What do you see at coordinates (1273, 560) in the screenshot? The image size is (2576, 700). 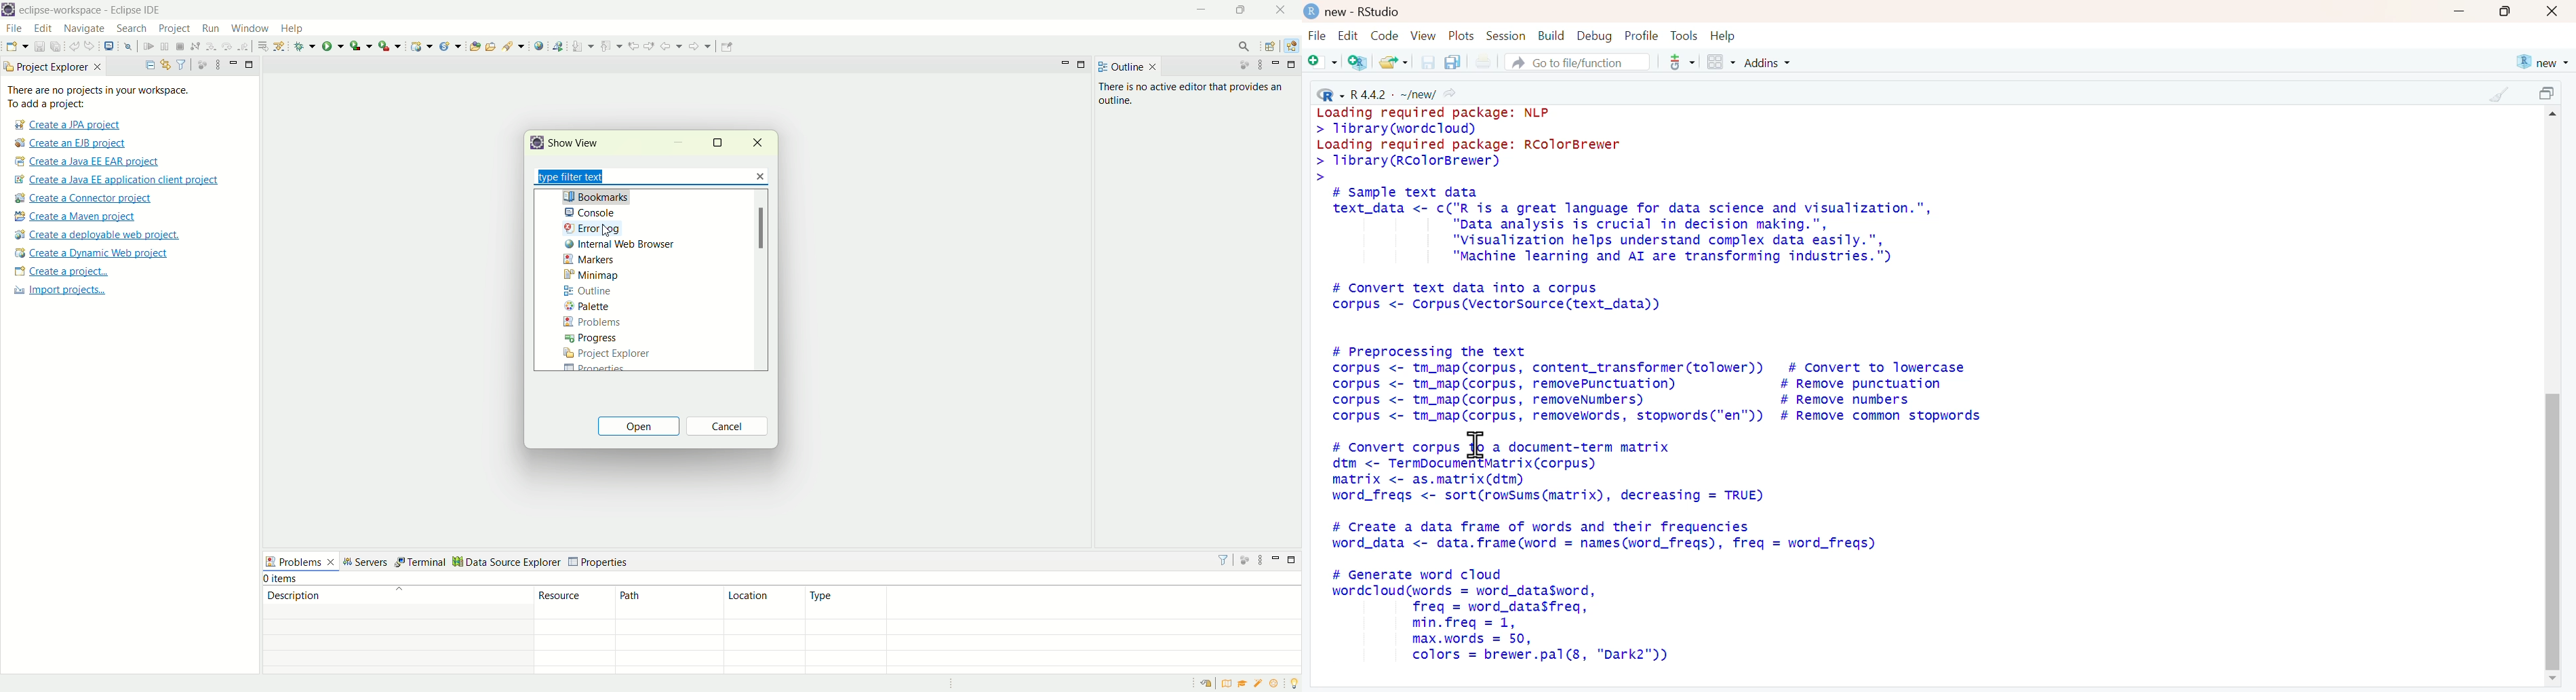 I see `minimize` at bounding box center [1273, 560].